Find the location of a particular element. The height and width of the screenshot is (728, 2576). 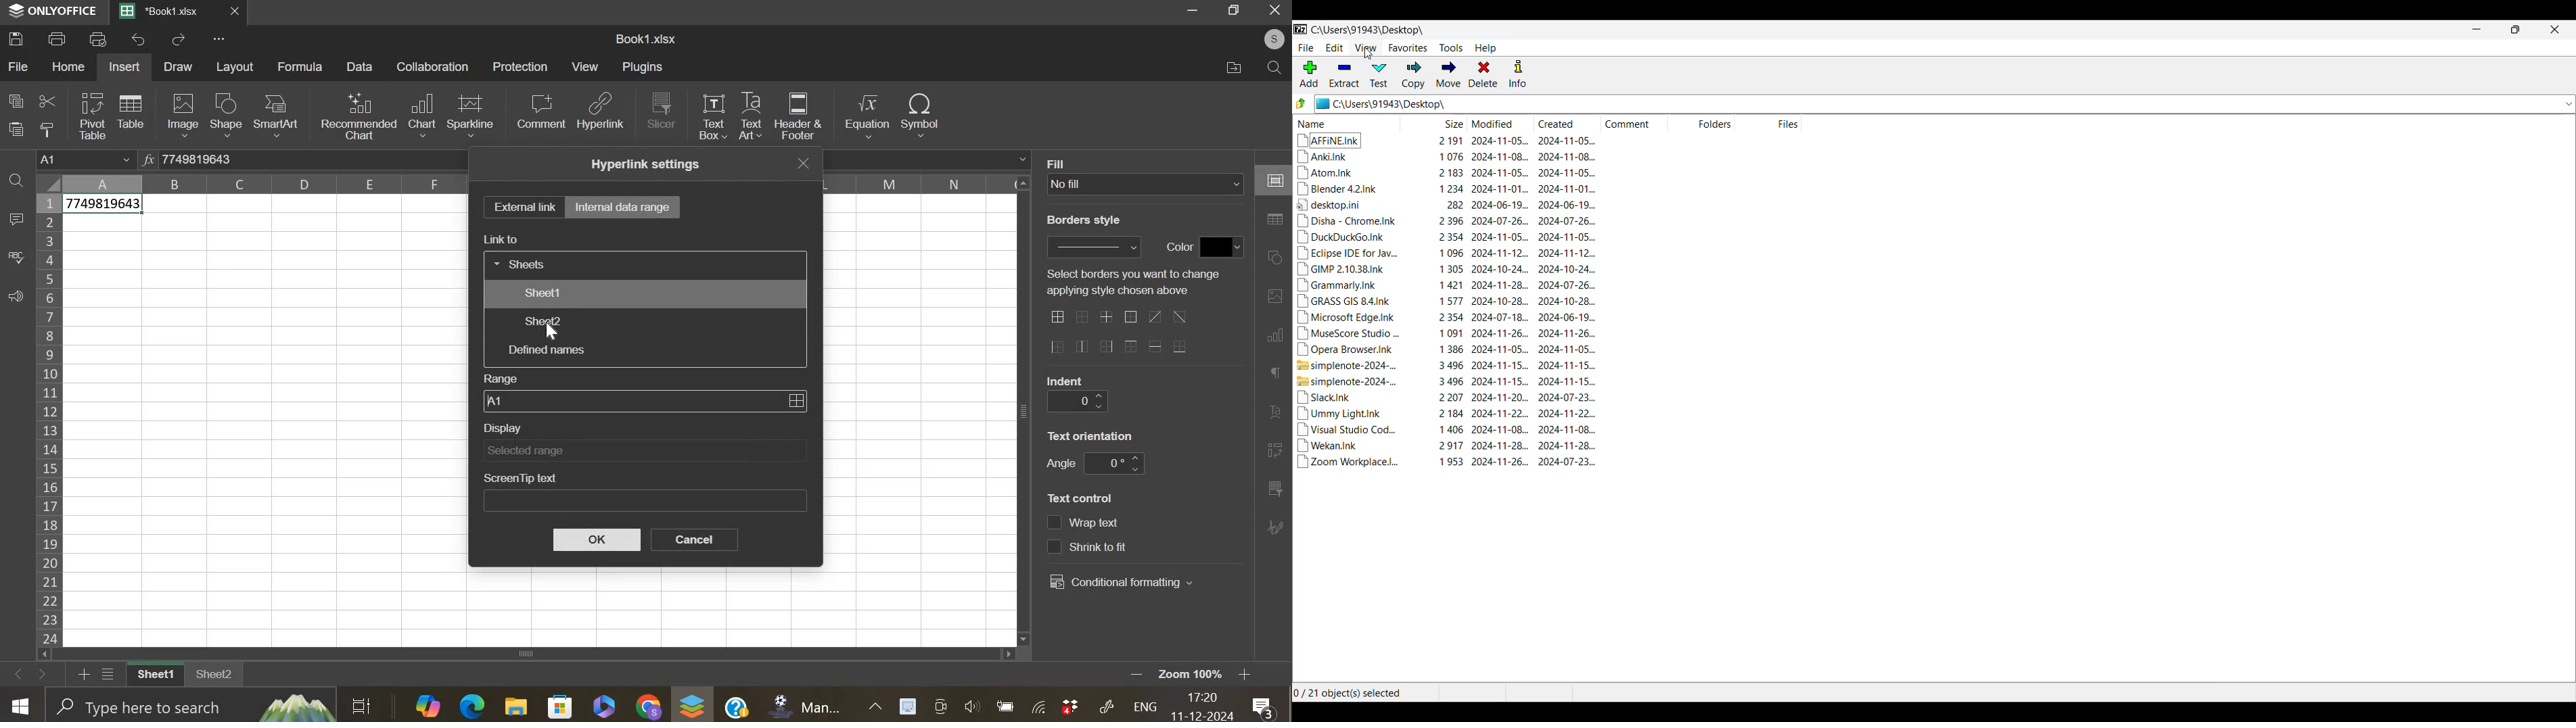

Ummy Light.Ink 2184 2024-11-22... 2024-11-22... is located at coordinates (1449, 413).